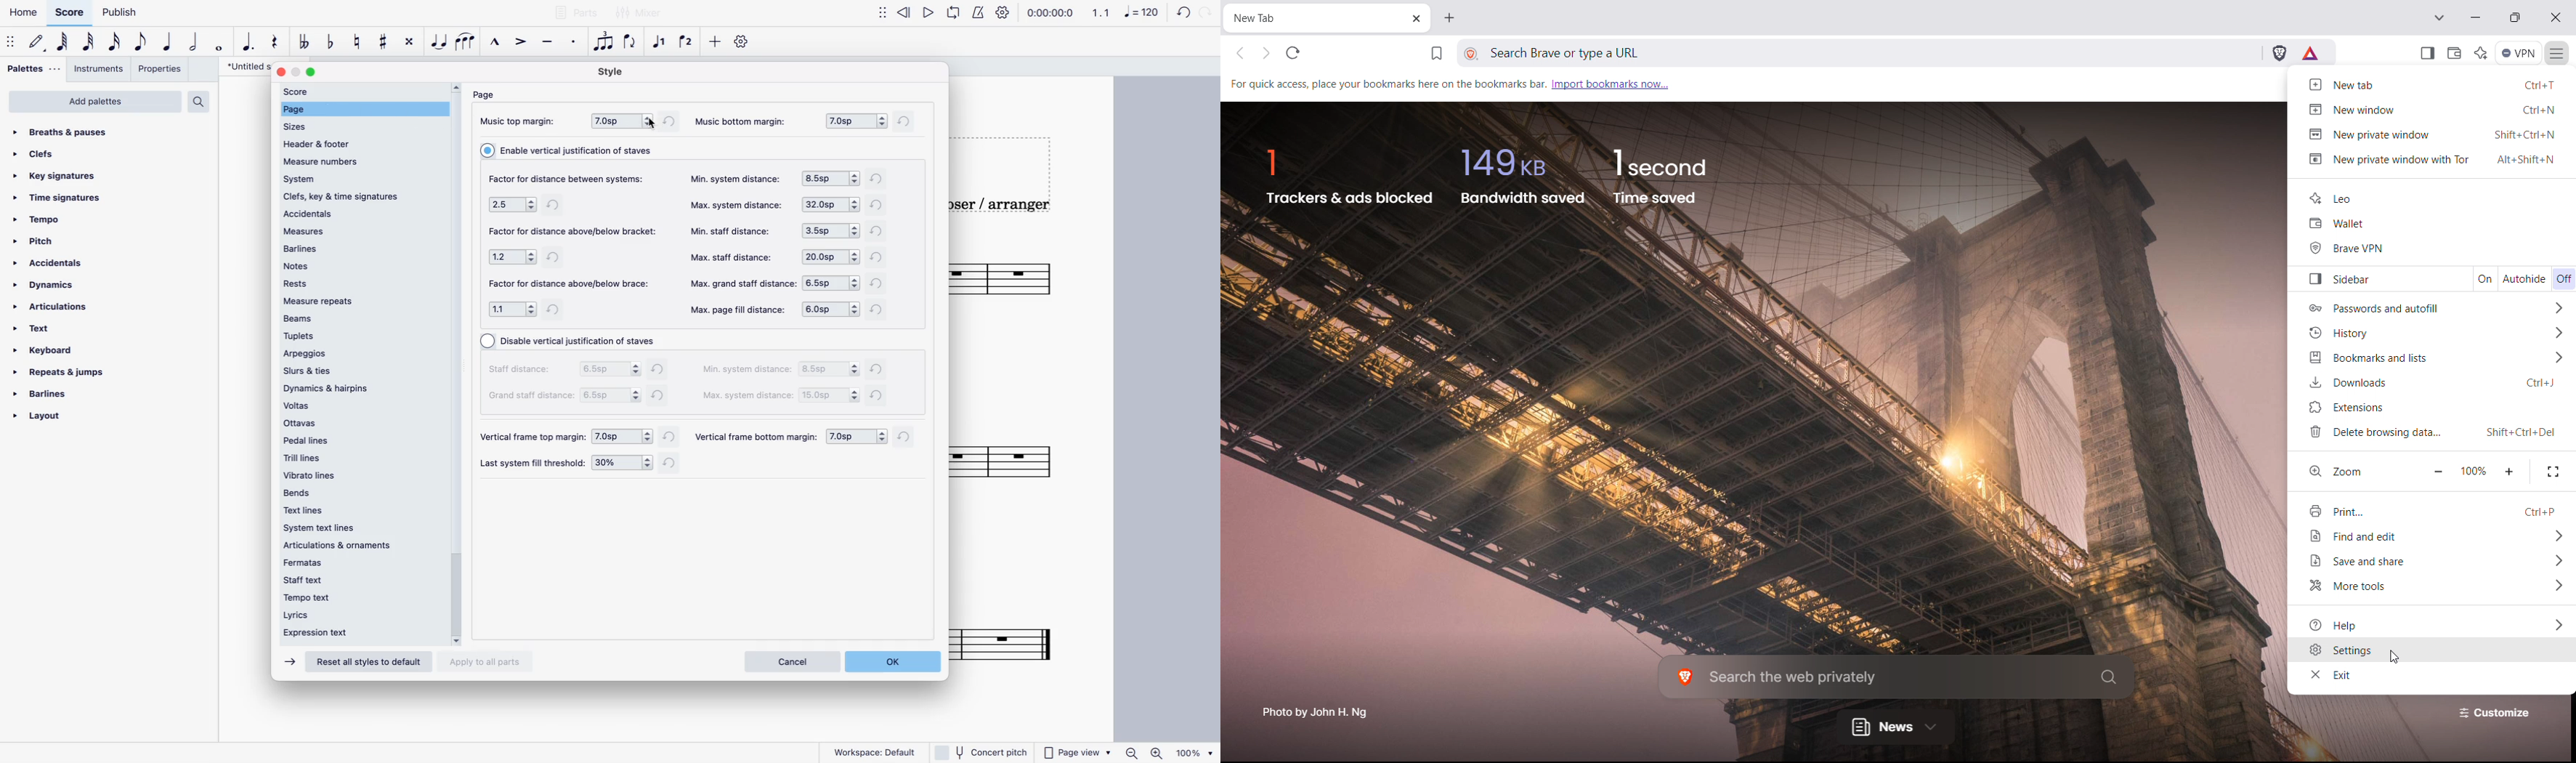 The height and width of the screenshot is (784, 2576). What do you see at coordinates (831, 179) in the screenshot?
I see `options` at bounding box center [831, 179].